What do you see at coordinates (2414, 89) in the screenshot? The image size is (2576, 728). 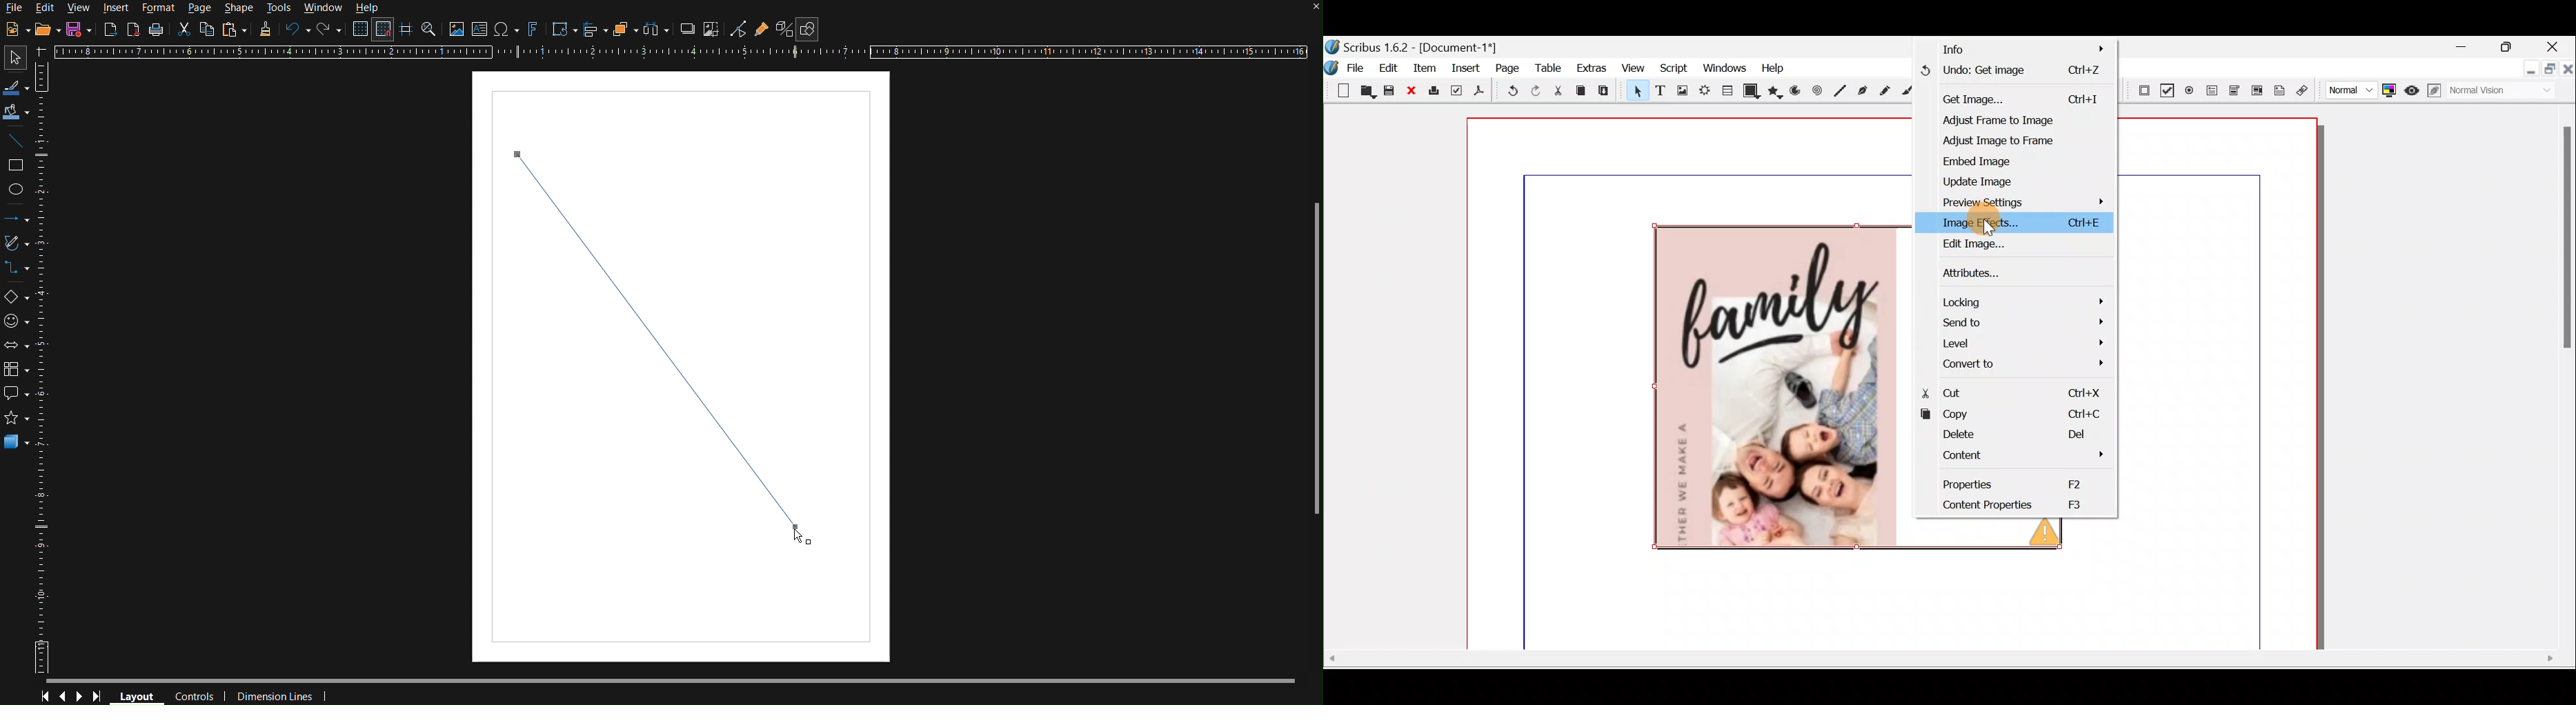 I see `Preview mode` at bounding box center [2414, 89].